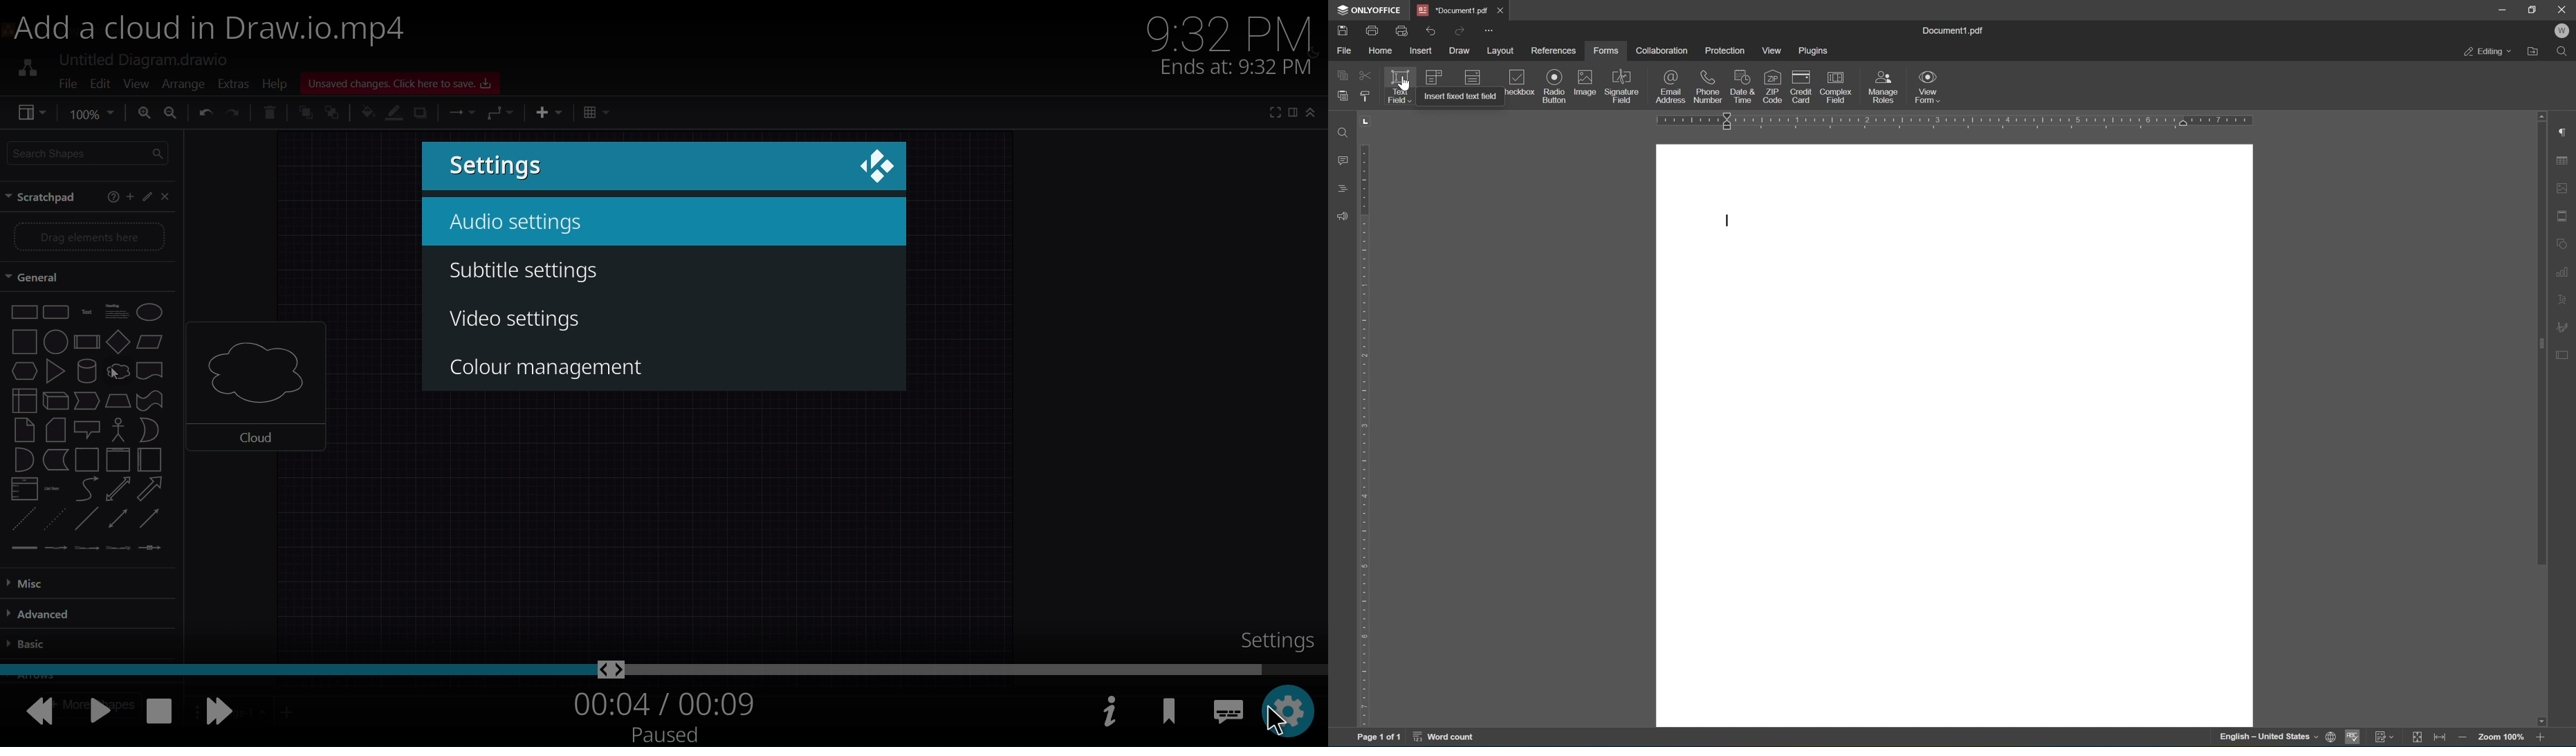 Image resolution: width=2576 pixels, height=756 pixels. What do you see at coordinates (1487, 30) in the screenshot?
I see `customize quick access toolbar` at bounding box center [1487, 30].